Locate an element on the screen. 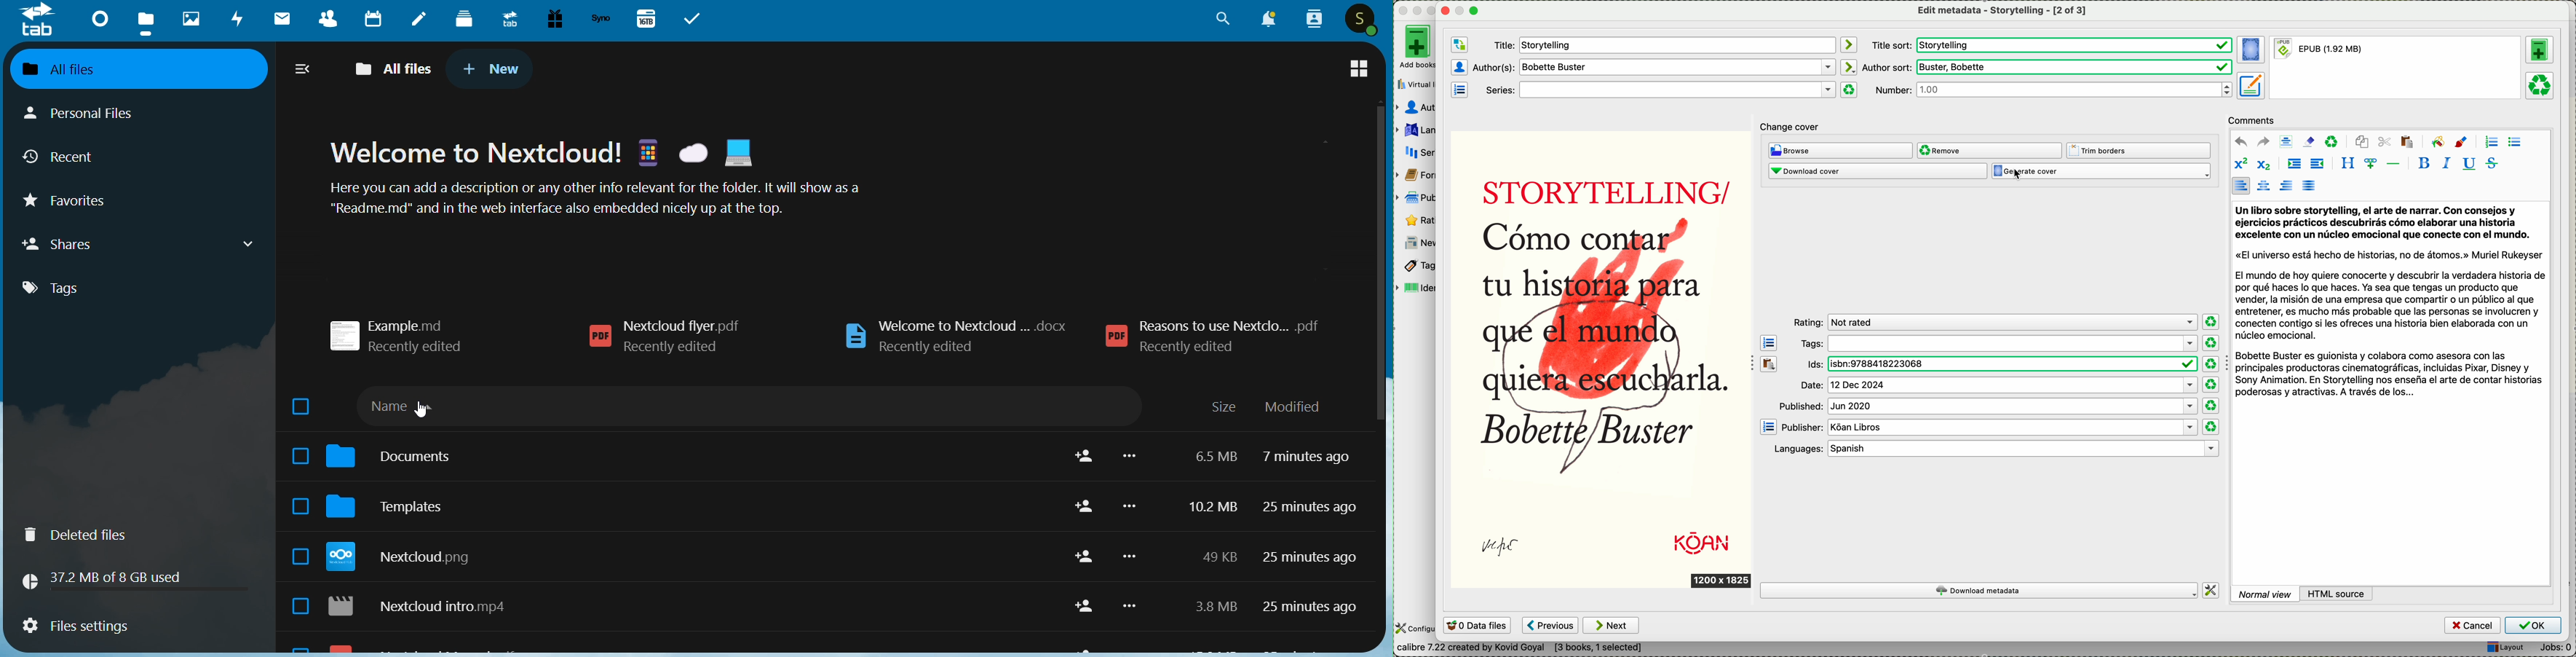  rating is located at coordinates (1418, 219).